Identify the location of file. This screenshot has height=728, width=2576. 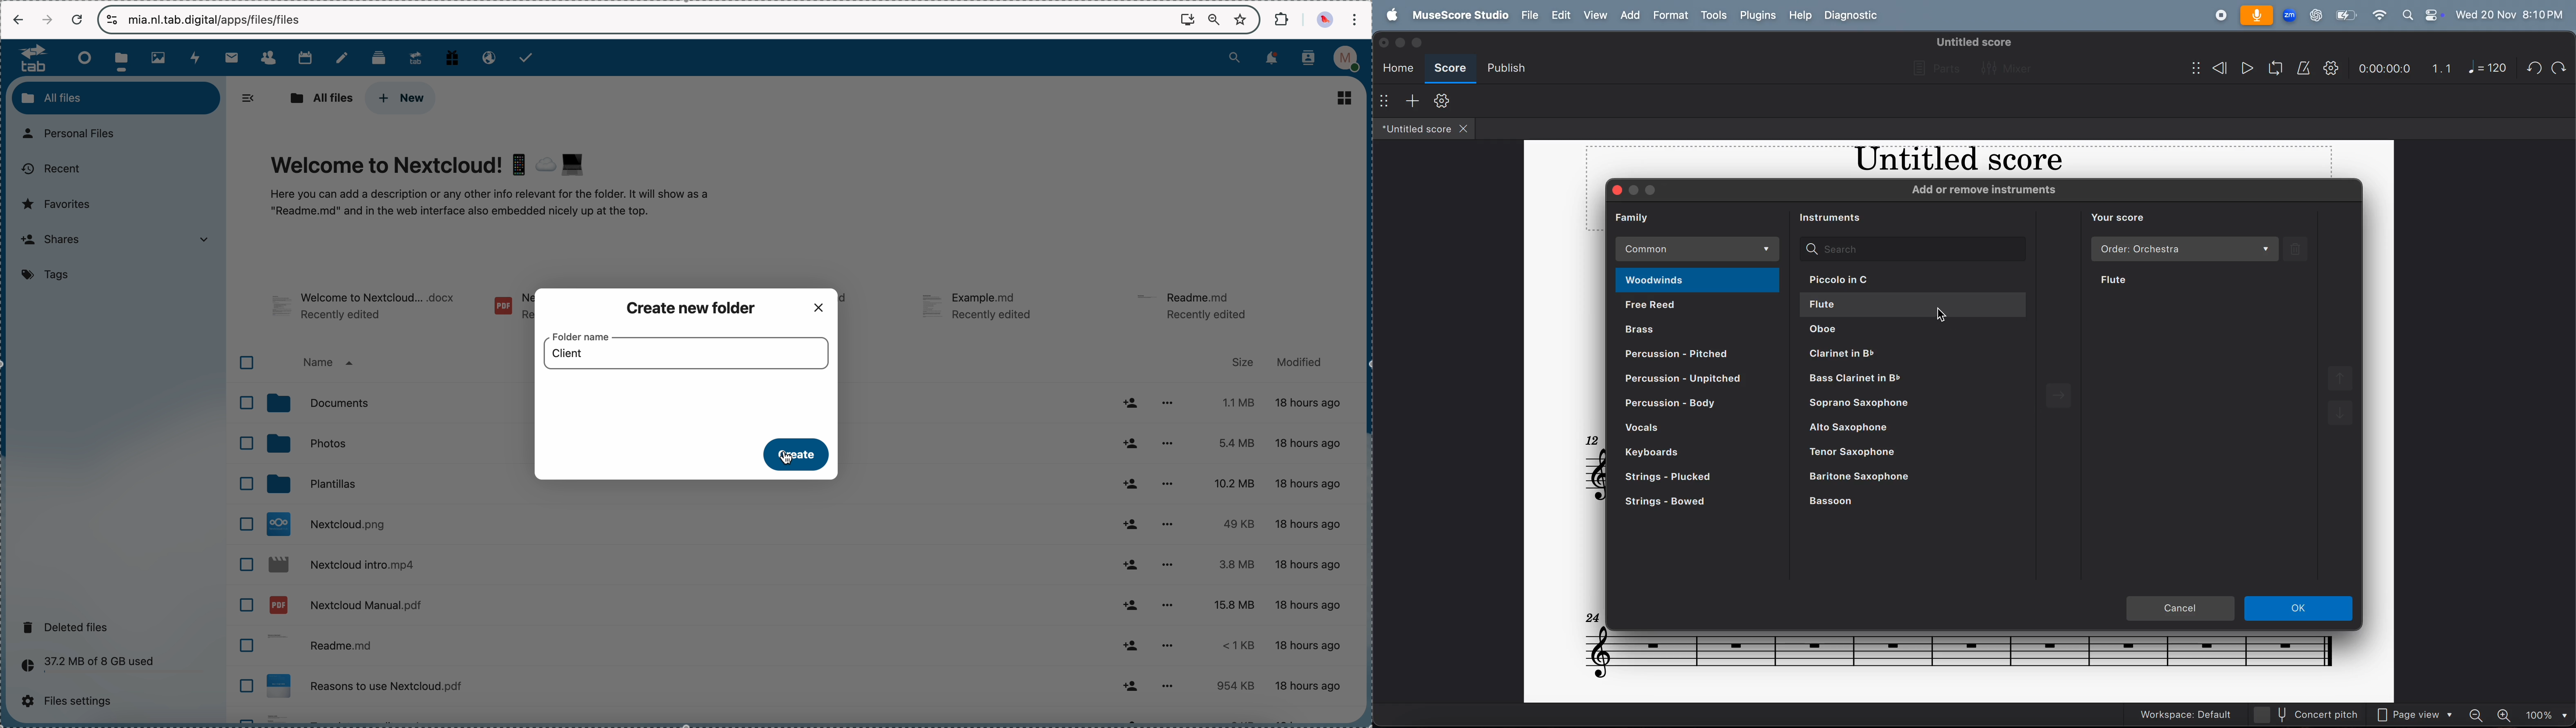
(365, 308).